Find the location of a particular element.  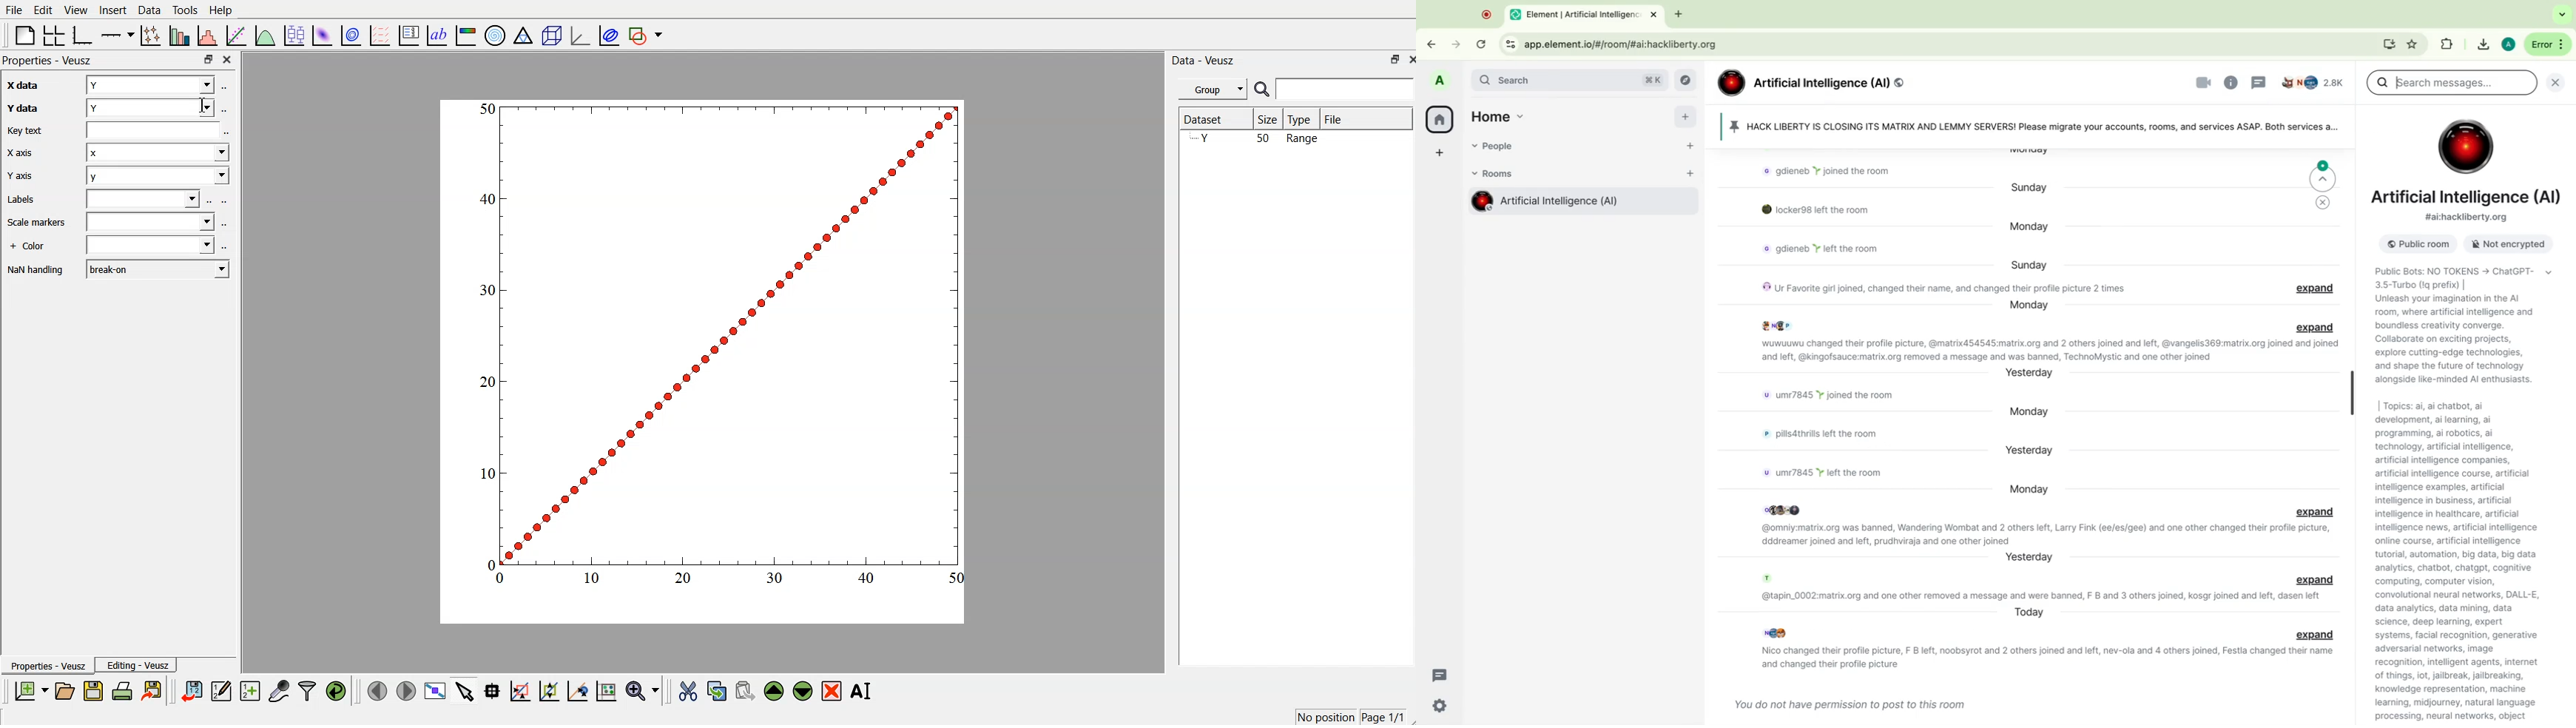

explore rooms is located at coordinates (1688, 81).